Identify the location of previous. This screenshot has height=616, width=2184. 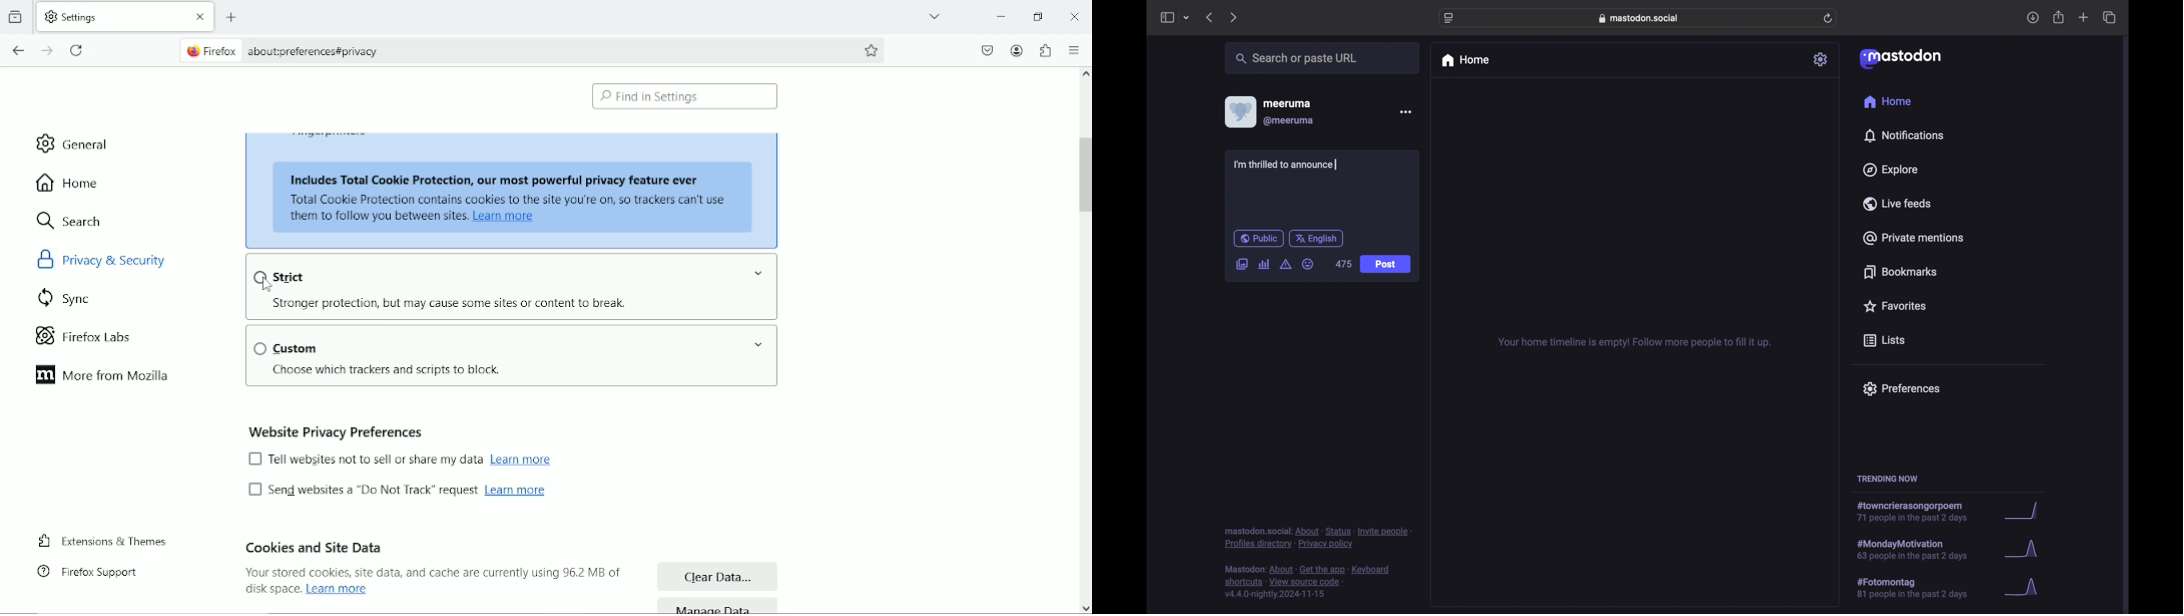
(1209, 17).